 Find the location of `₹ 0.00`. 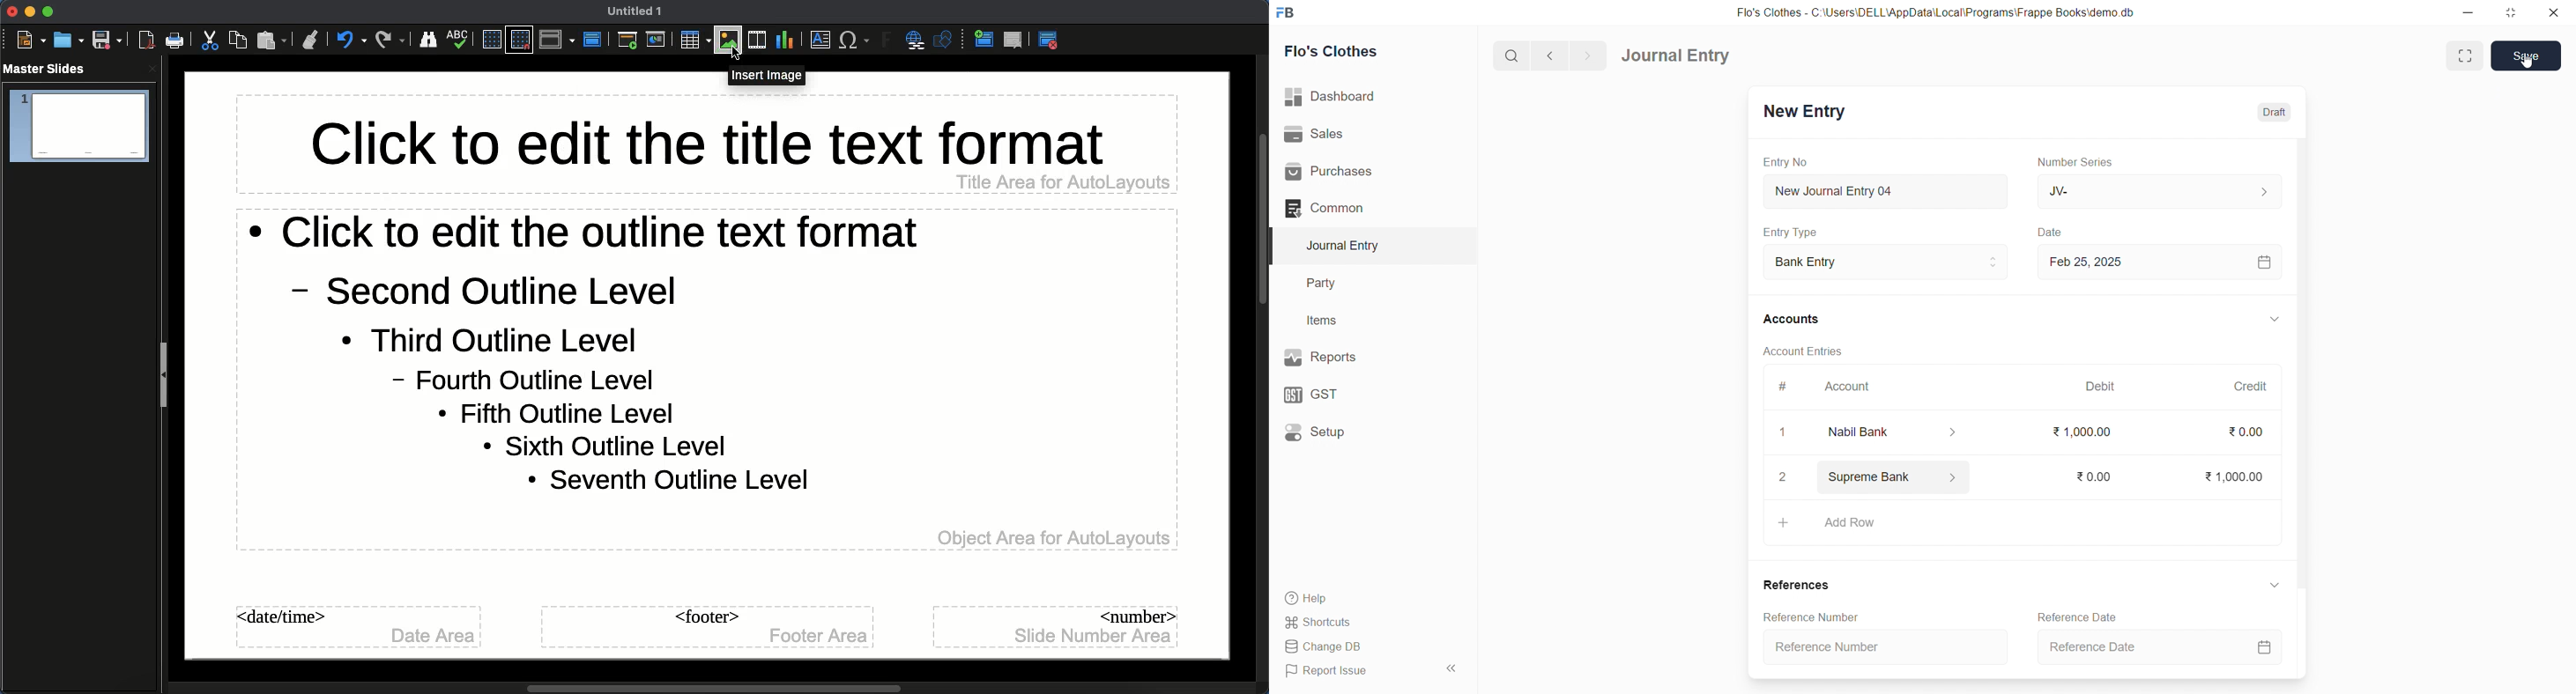

₹ 0.00 is located at coordinates (2244, 435).